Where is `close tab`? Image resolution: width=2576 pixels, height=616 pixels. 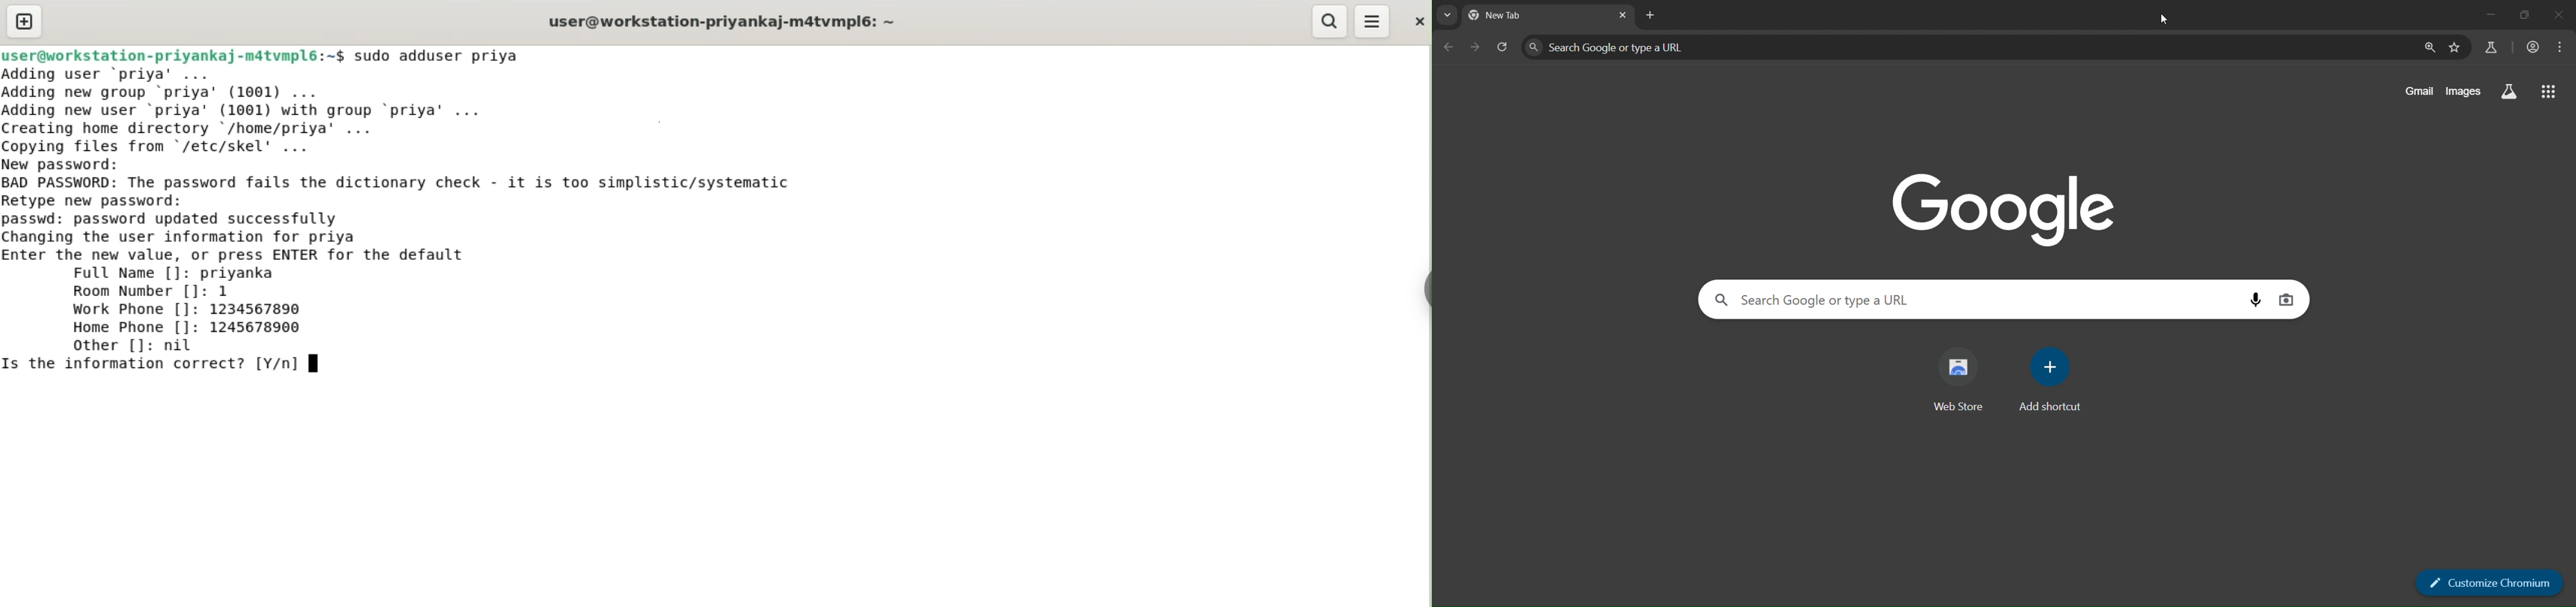
close tab is located at coordinates (1623, 17).